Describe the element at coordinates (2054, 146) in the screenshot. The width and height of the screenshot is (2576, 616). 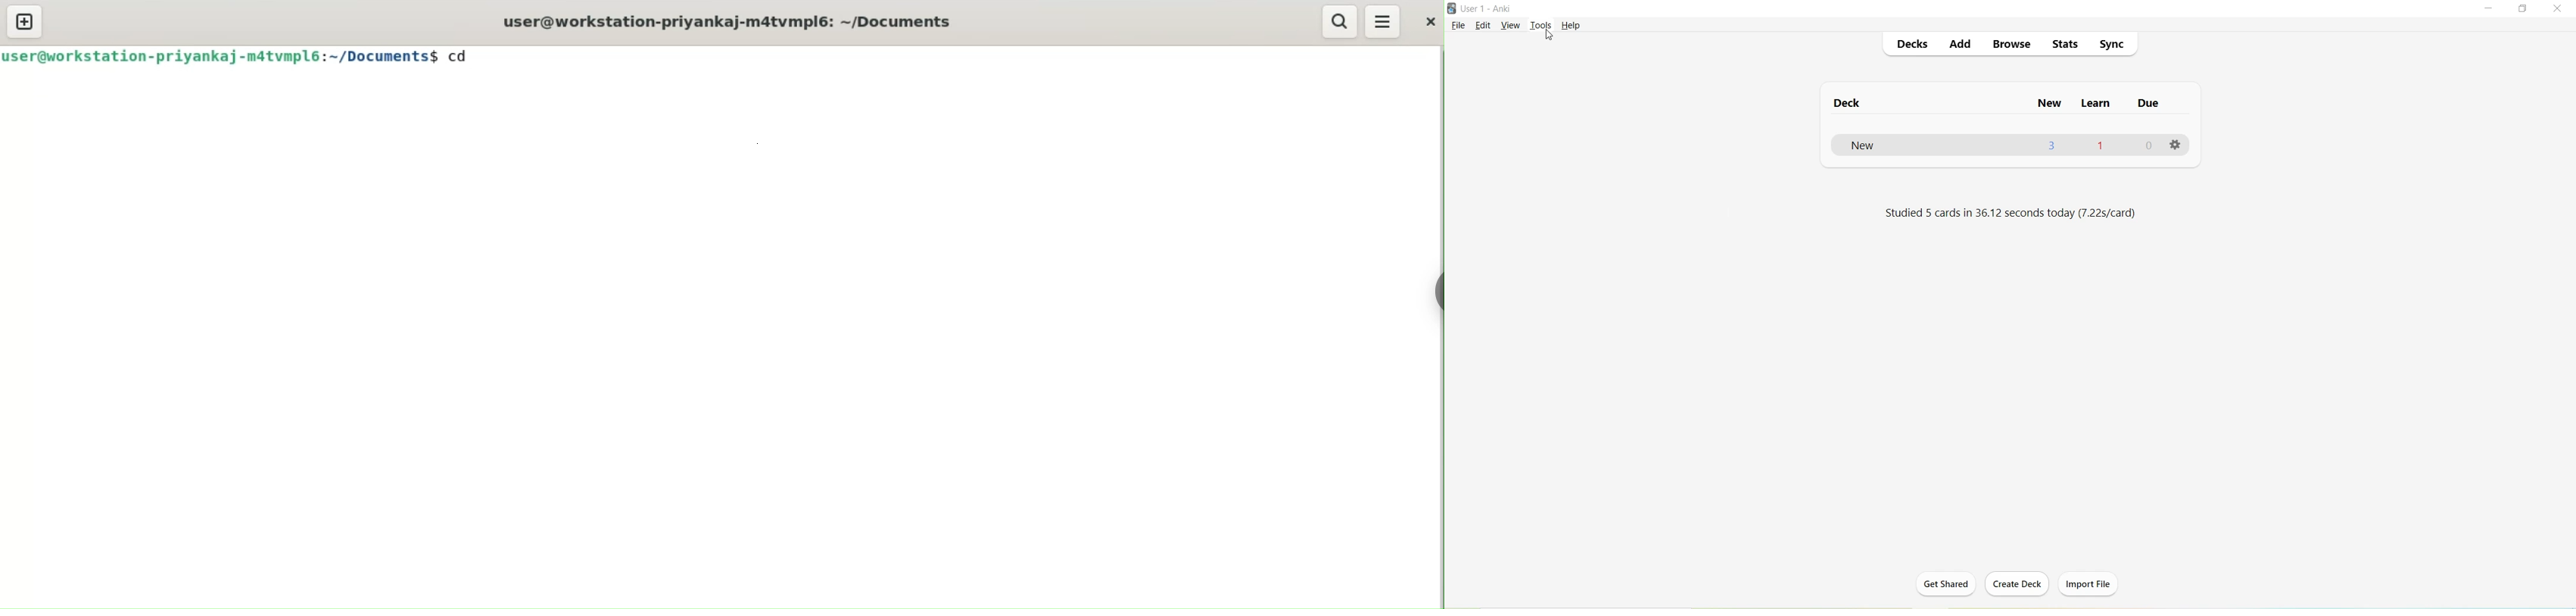
I see `3` at that location.